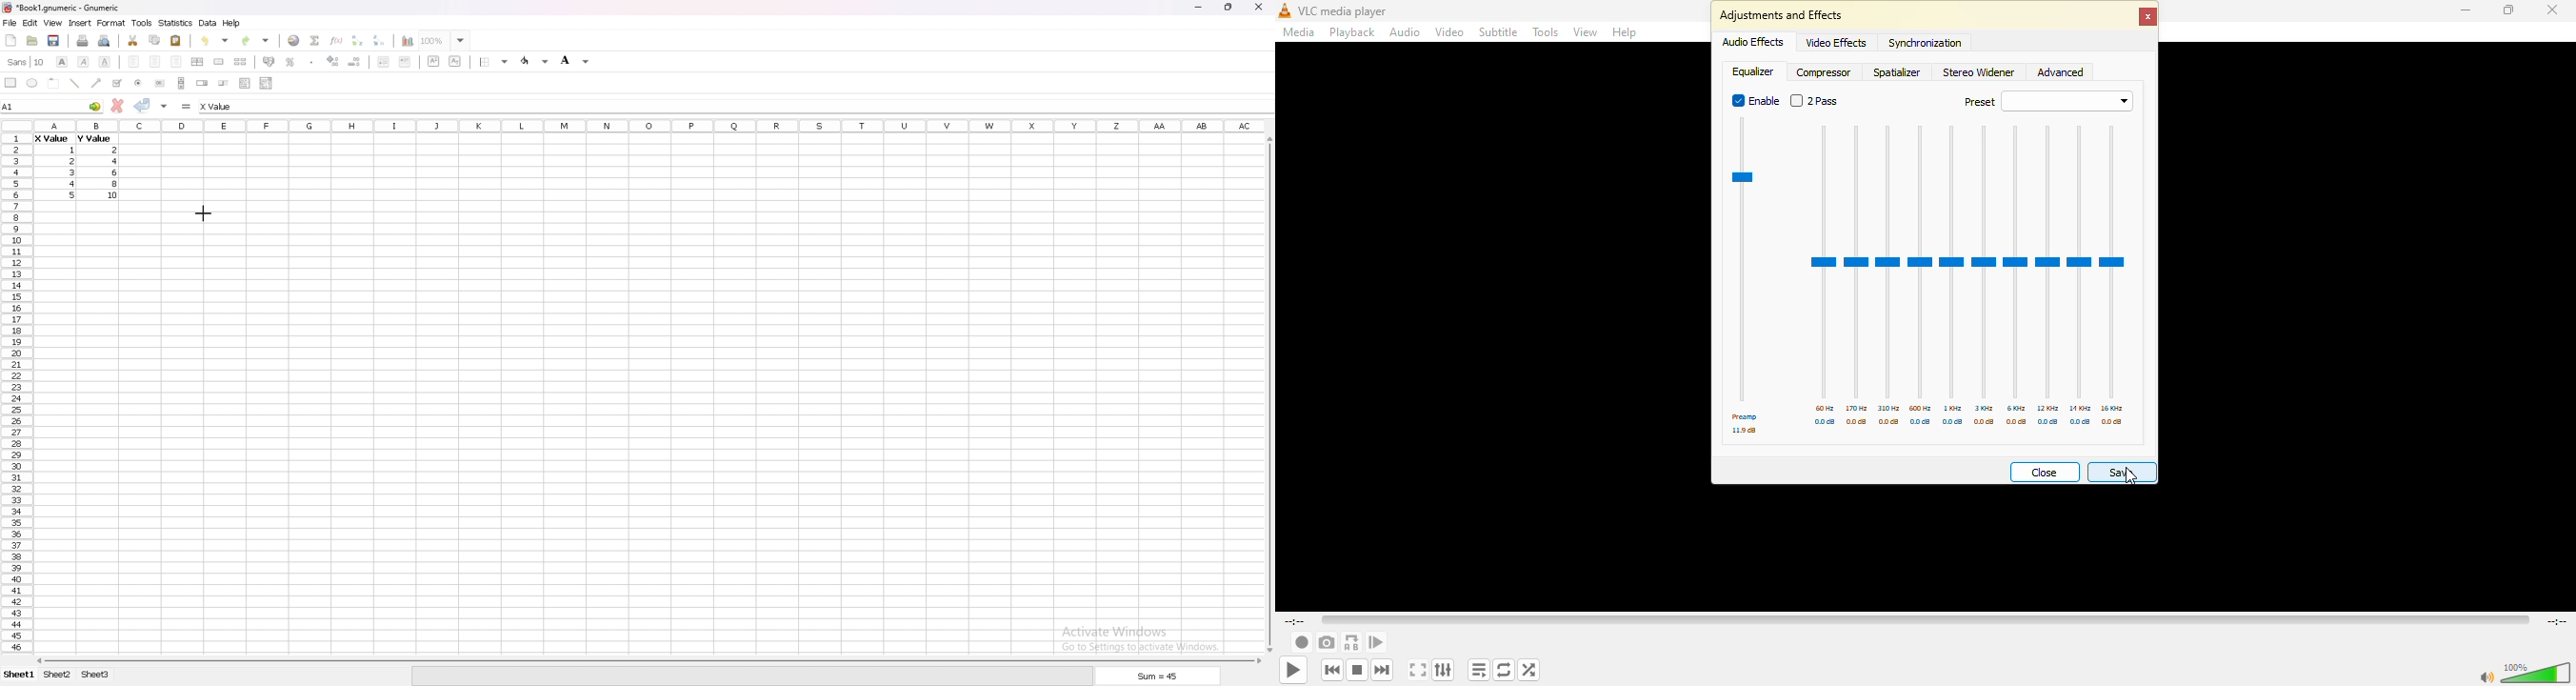 The height and width of the screenshot is (700, 2576). I want to click on adjustor, so click(1986, 263).